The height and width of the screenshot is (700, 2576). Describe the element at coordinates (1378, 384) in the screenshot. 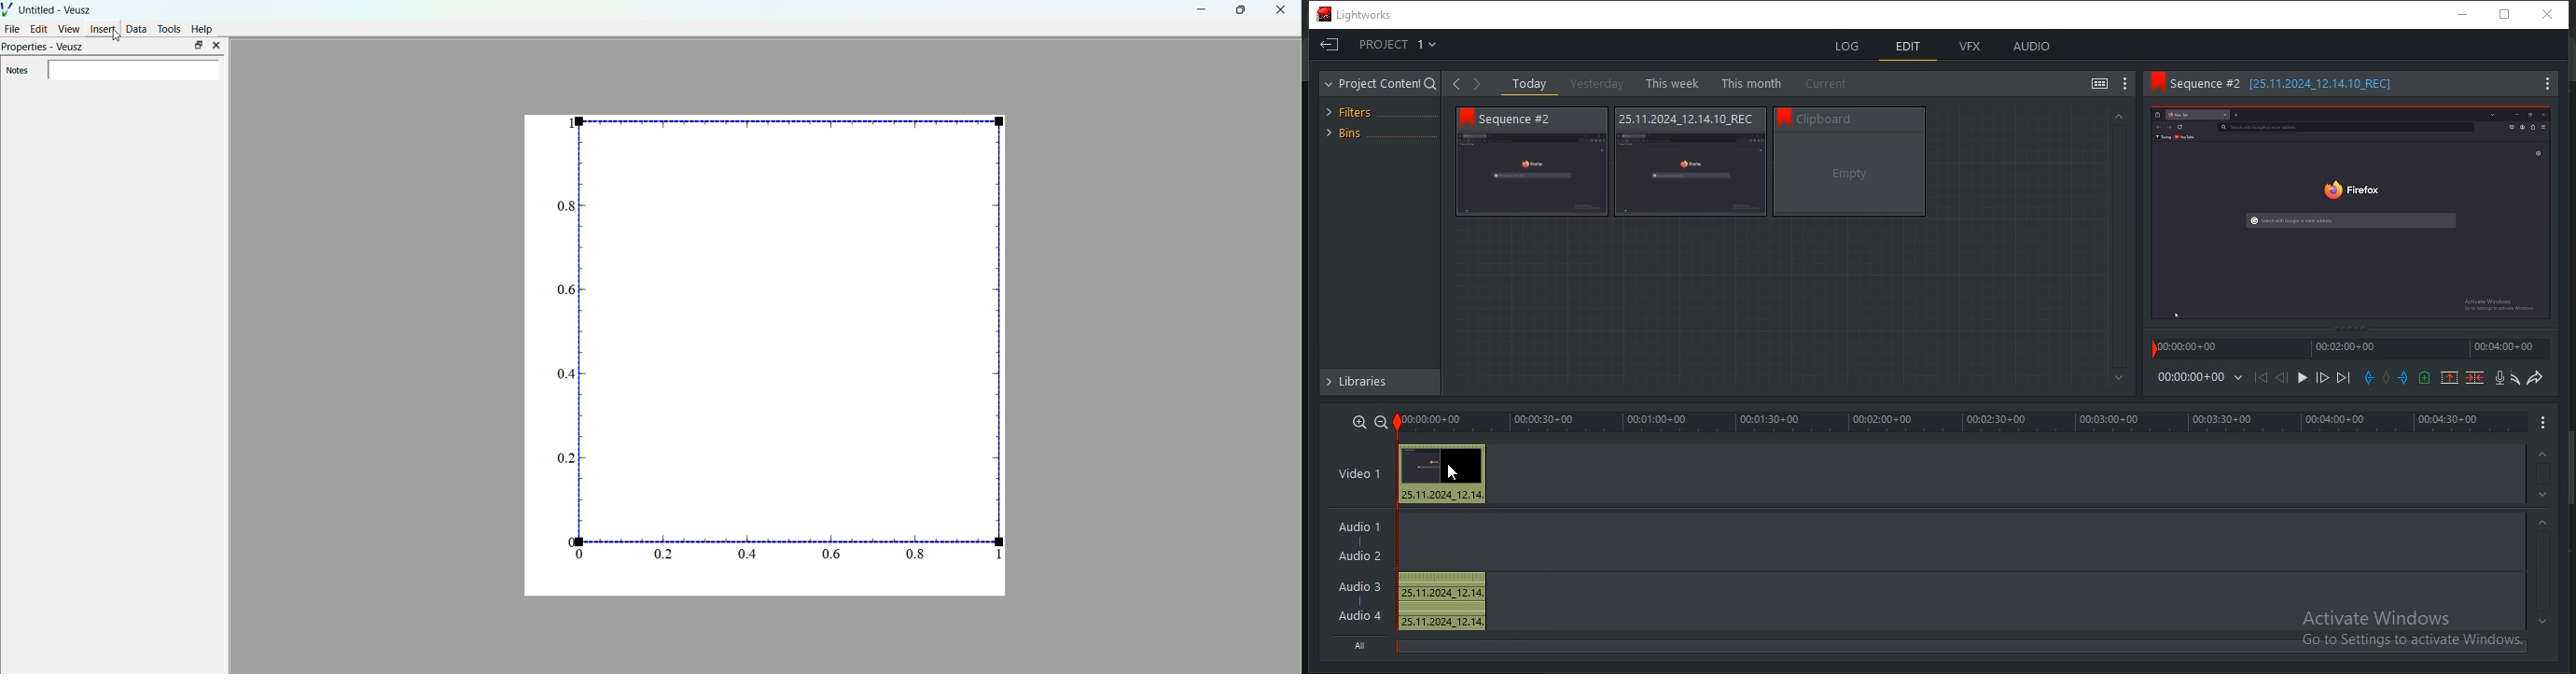

I see `libraries` at that location.